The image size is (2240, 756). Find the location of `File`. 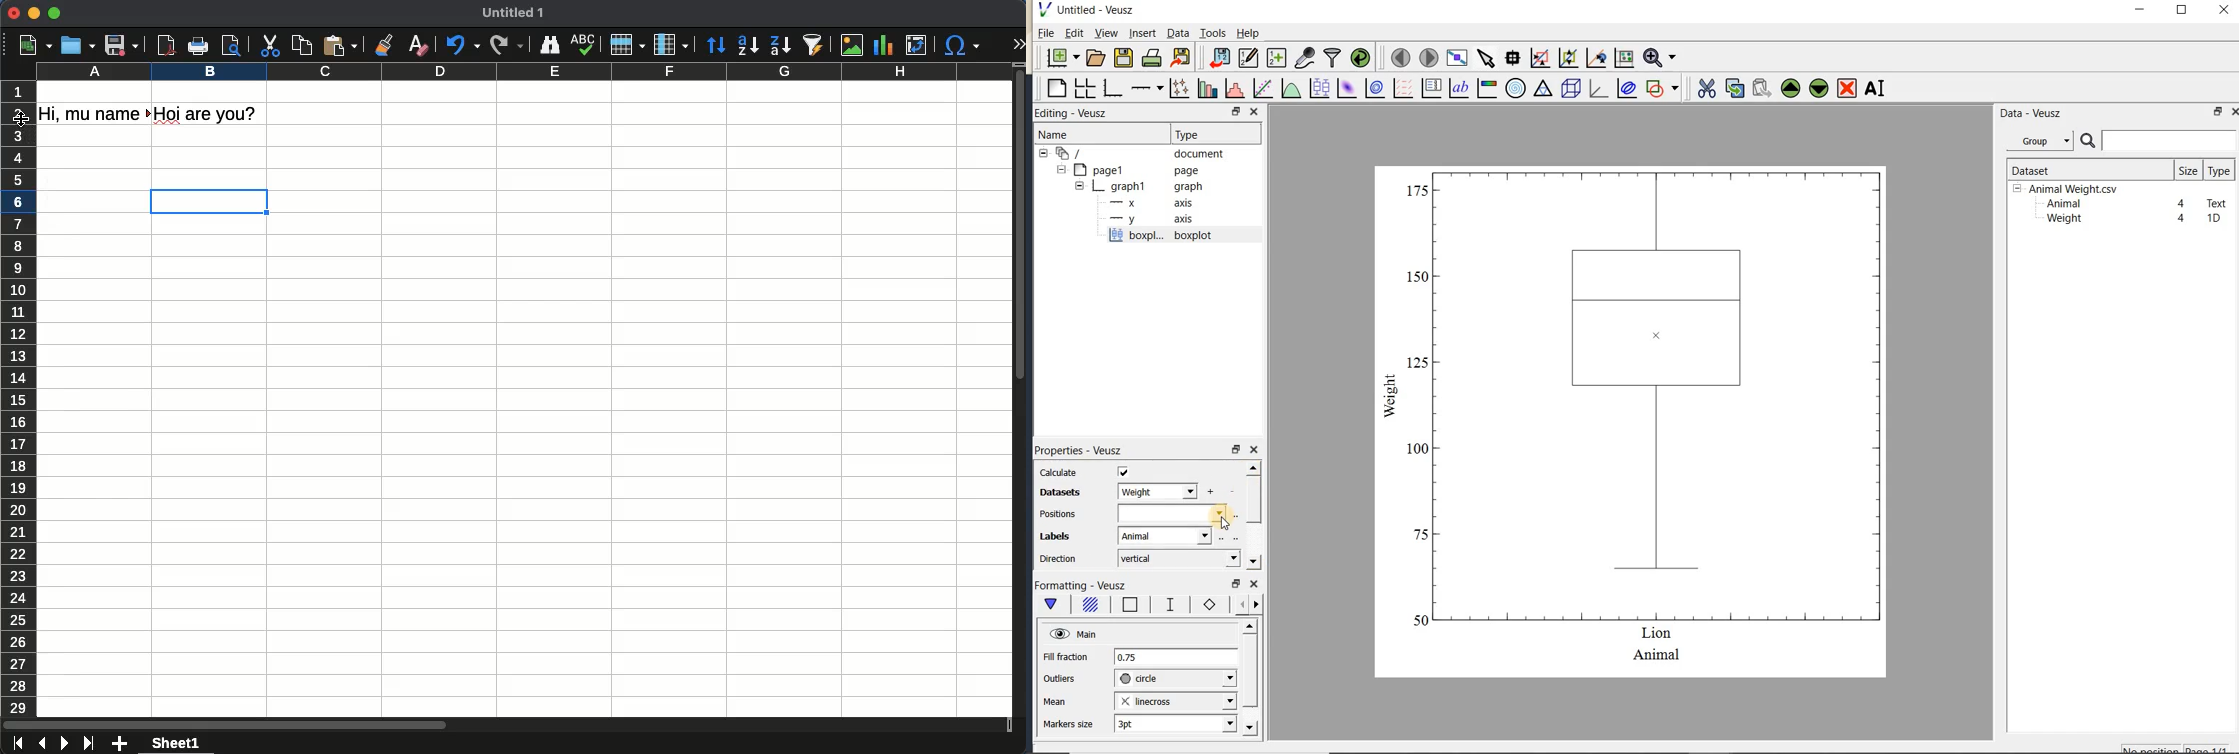

File is located at coordinates (1046, 33).